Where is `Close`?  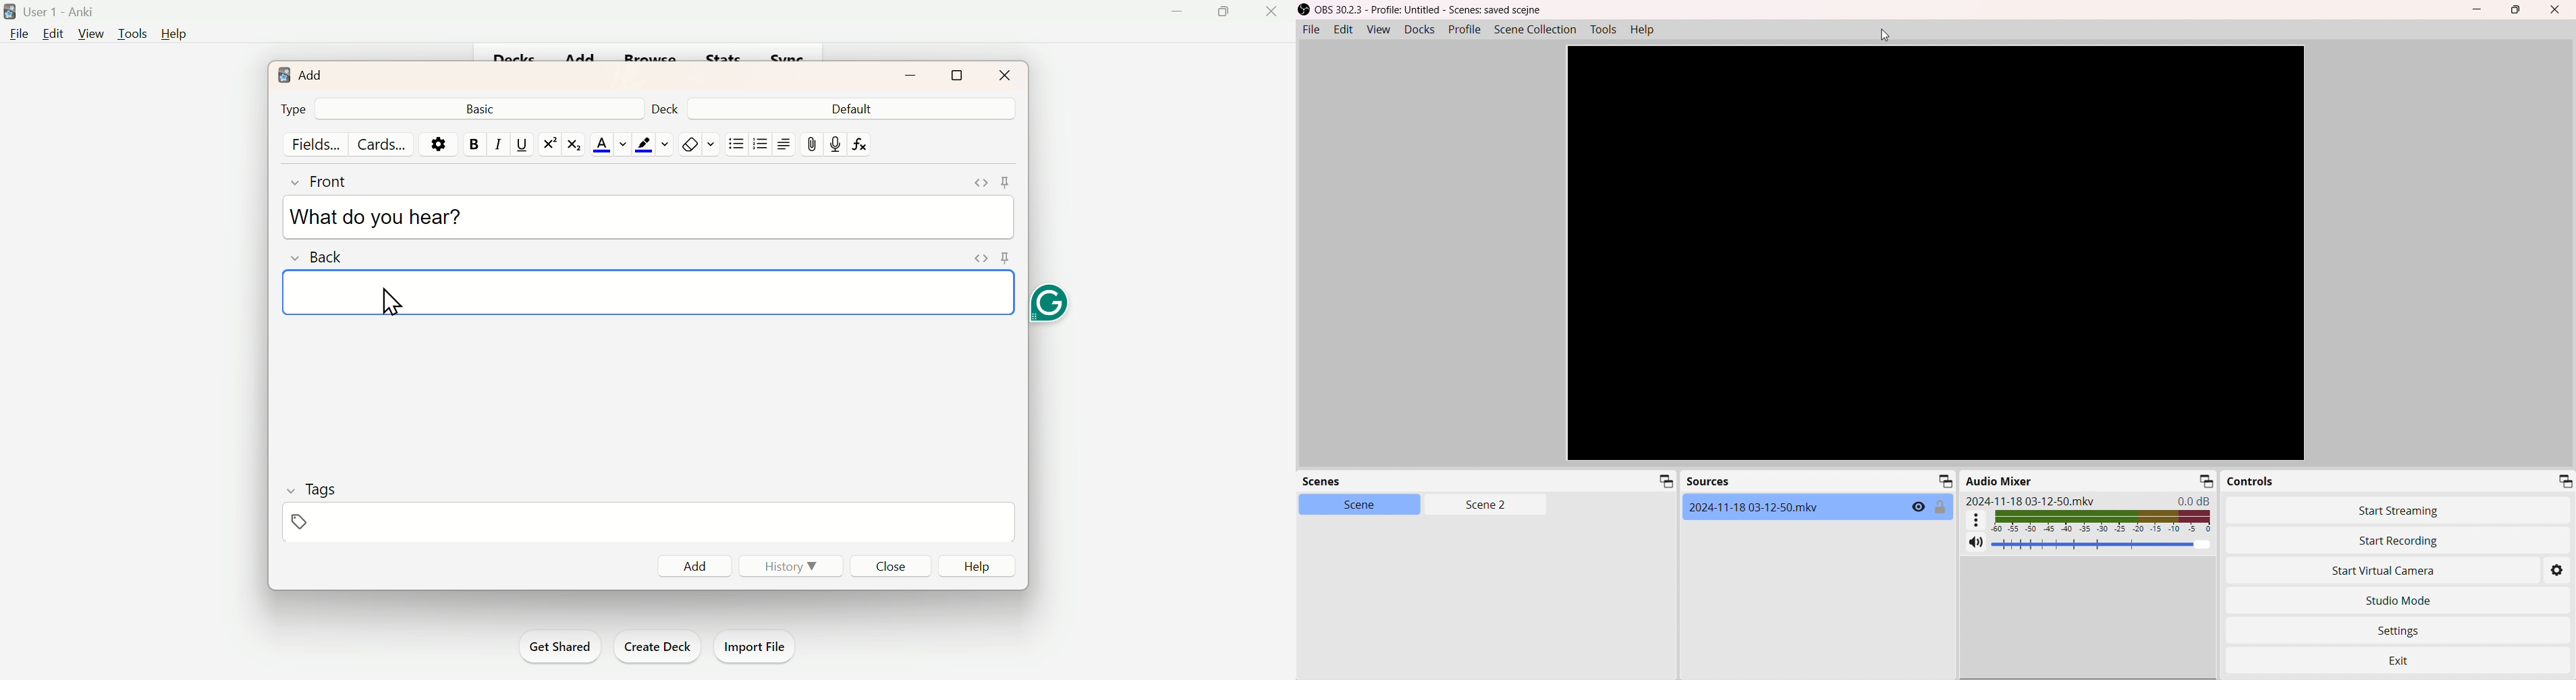
Close is located at coordinates (887, 565).